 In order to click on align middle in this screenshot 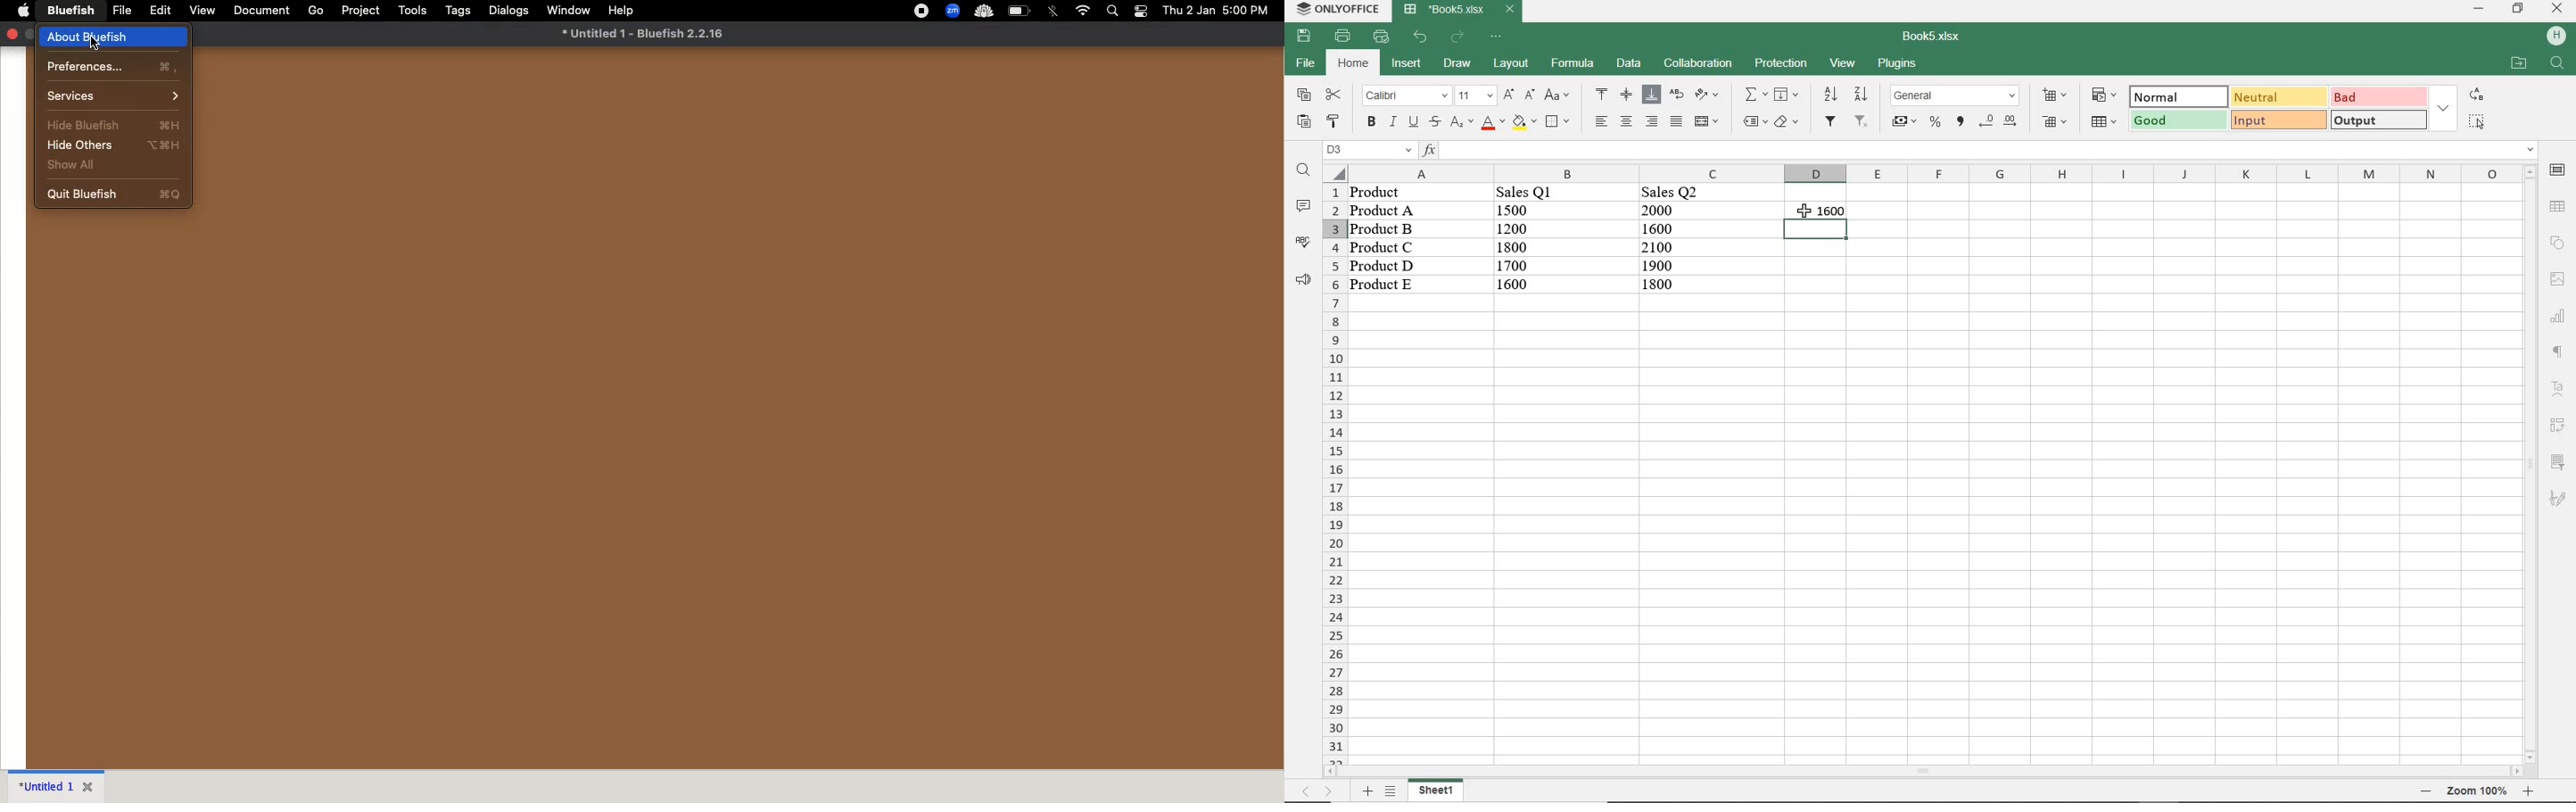, I will do `click(1627, 96)`.